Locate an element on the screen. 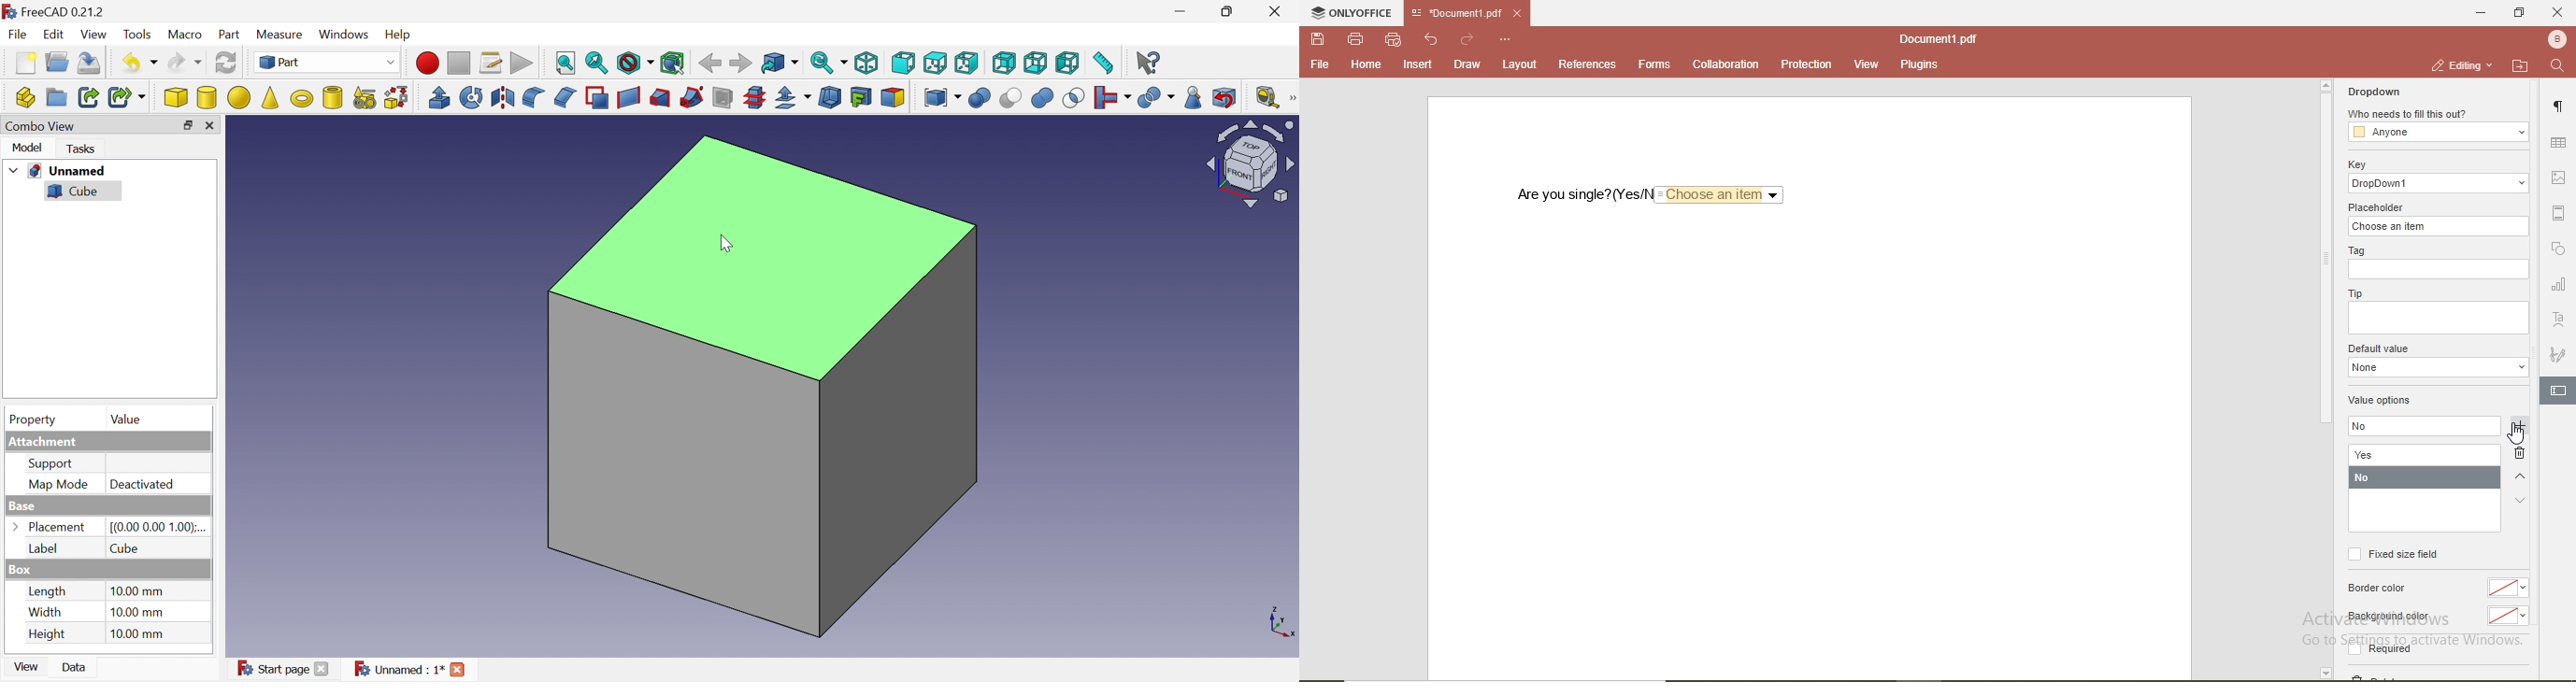  table is located at coordinates (2557, 144).